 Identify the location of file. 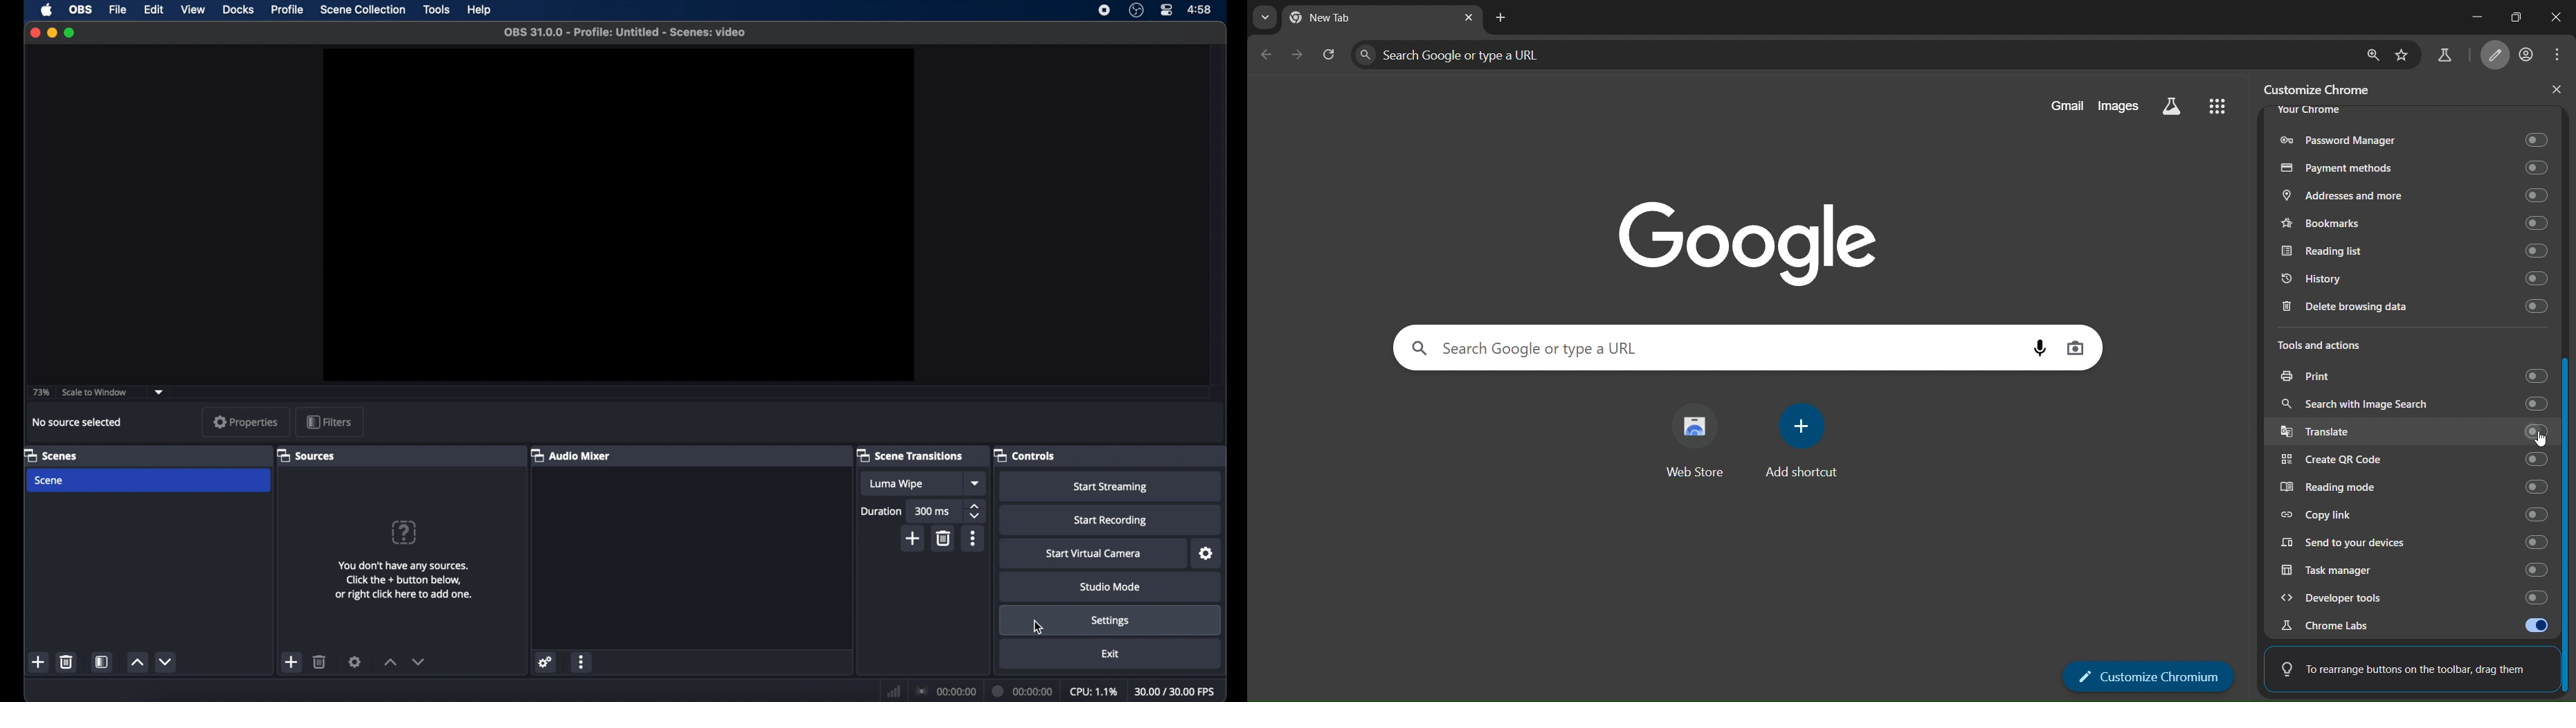
(120, 9).